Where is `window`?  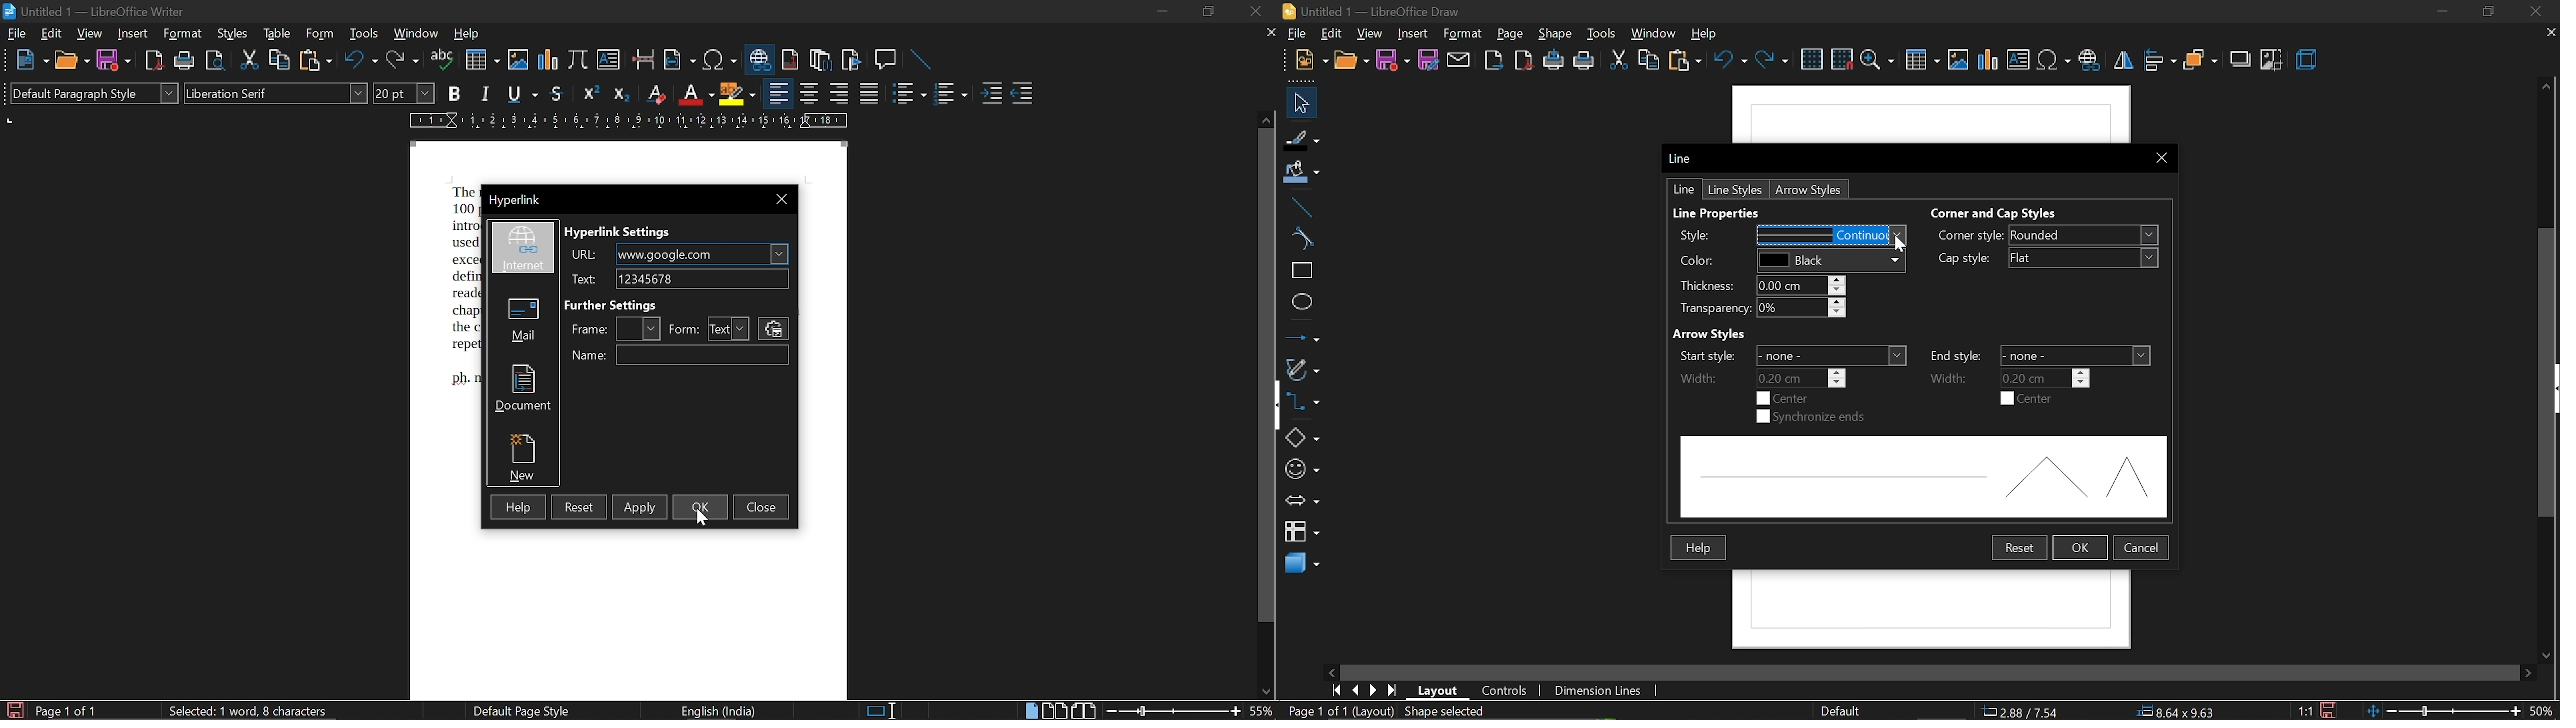 window is located at coordinates (1651, 33).